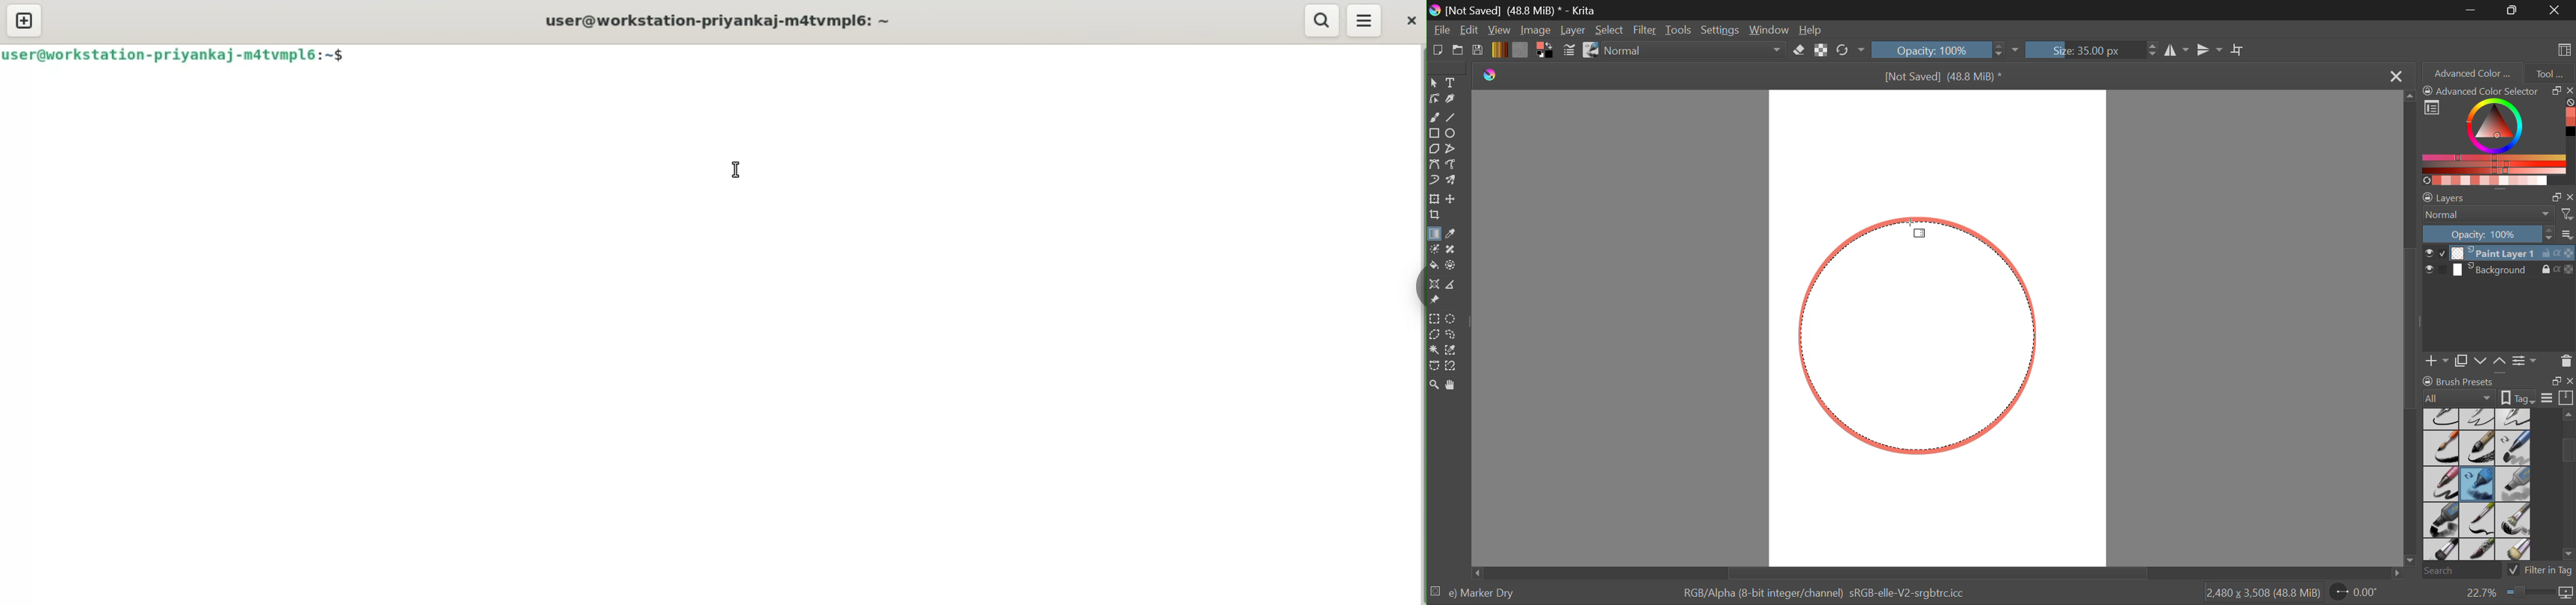 The height and width of the screenshot is (616, 2576). What do you see at coordinates (1434, 181) in the screenshot?
I see `Dynamic Brush Tool` at bounding box center [1434, 181].